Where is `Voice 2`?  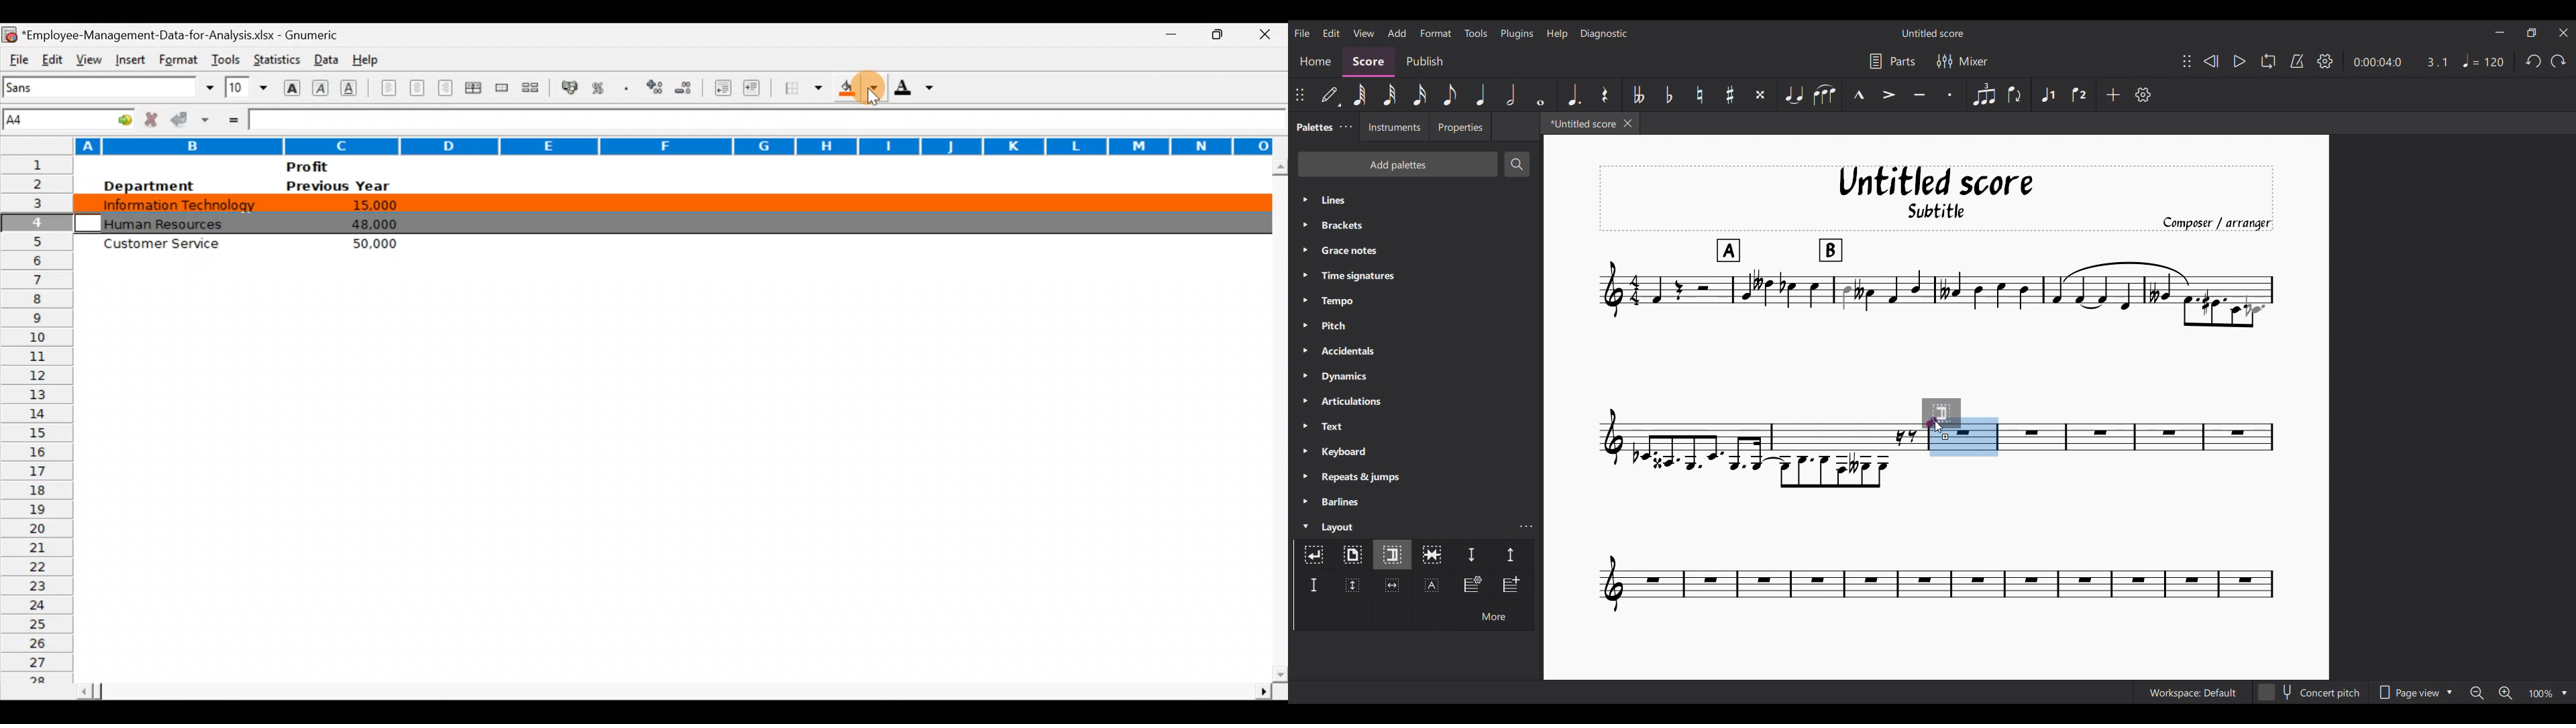 Voice 2 is located at coordinates (2080, 95).